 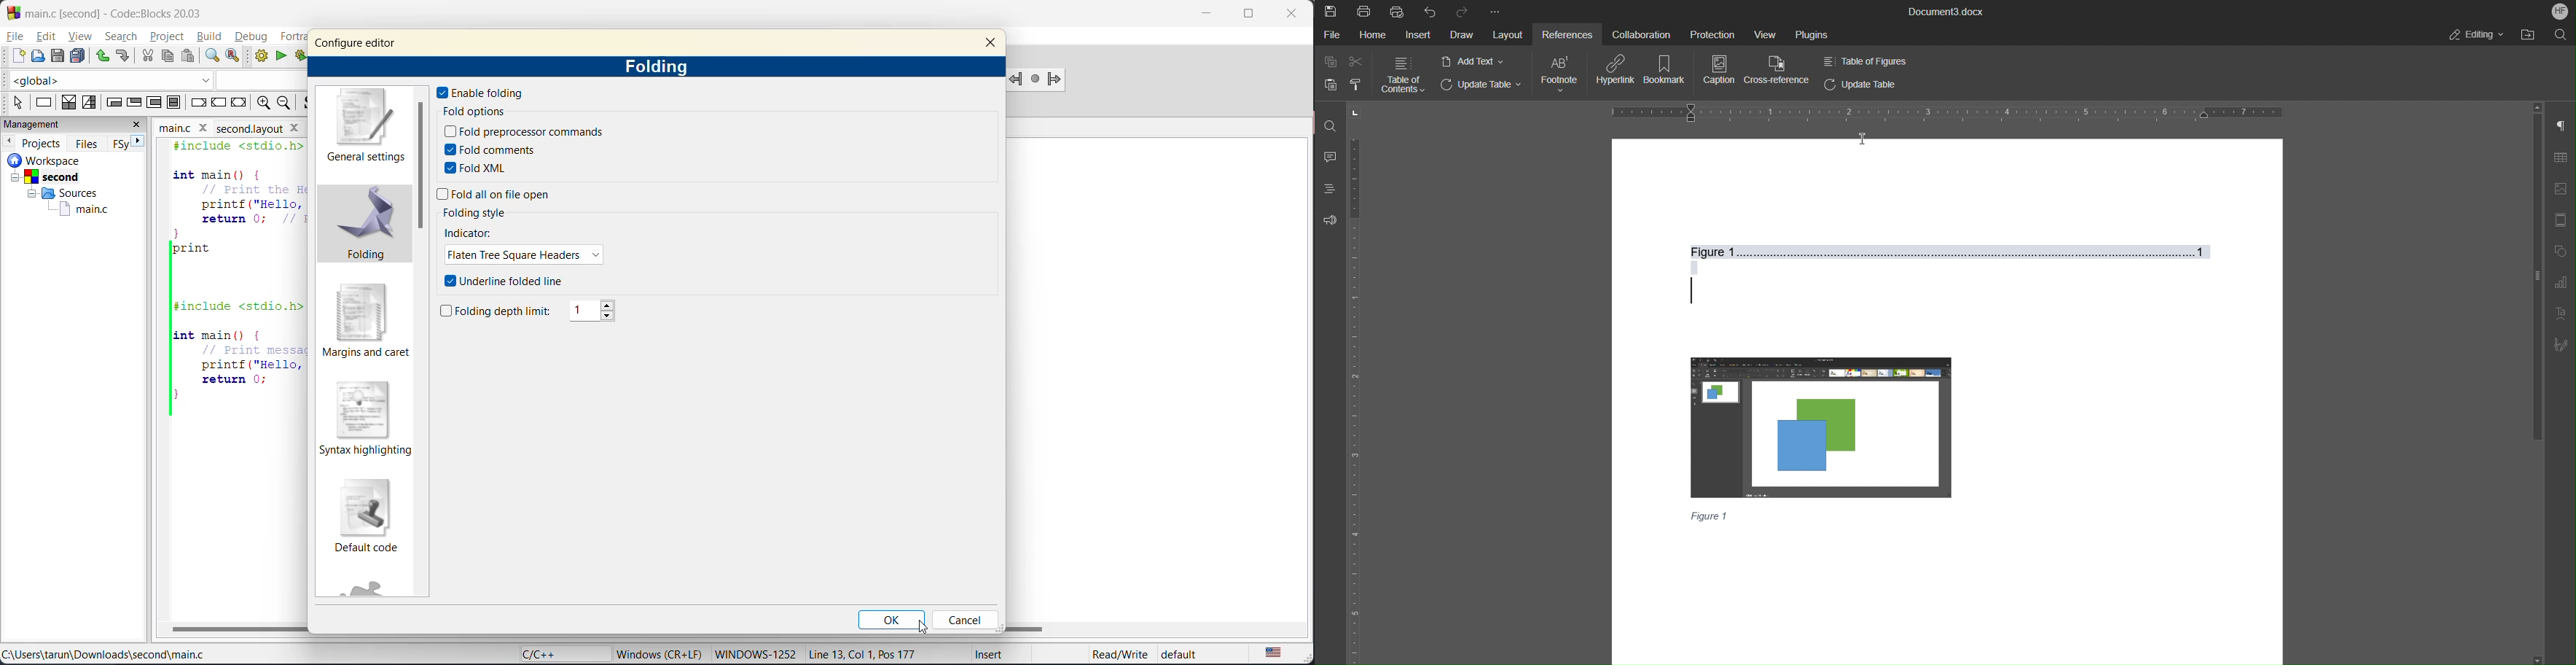 I want to click on Open File Location, so click(x=2533, y=36).